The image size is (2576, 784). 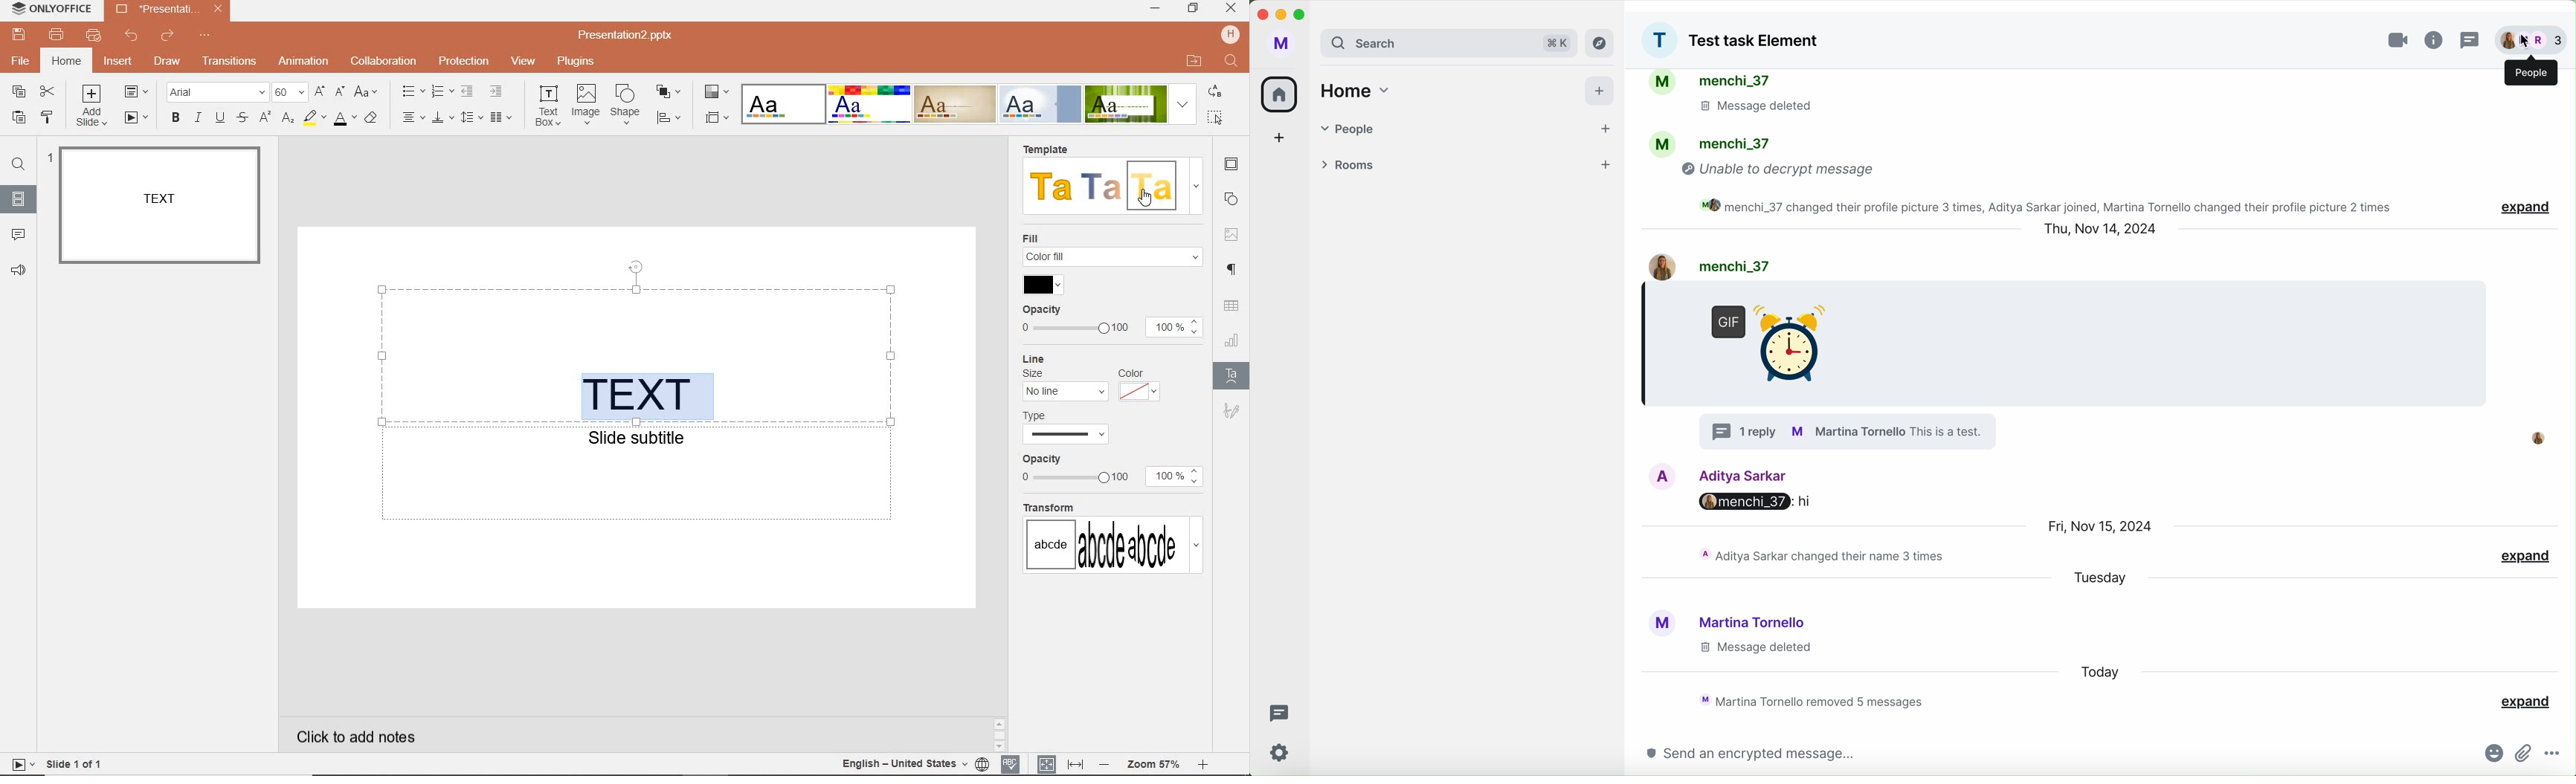 I want to click on CLICK TO ADD NOTES, so click(x=368, y=737).